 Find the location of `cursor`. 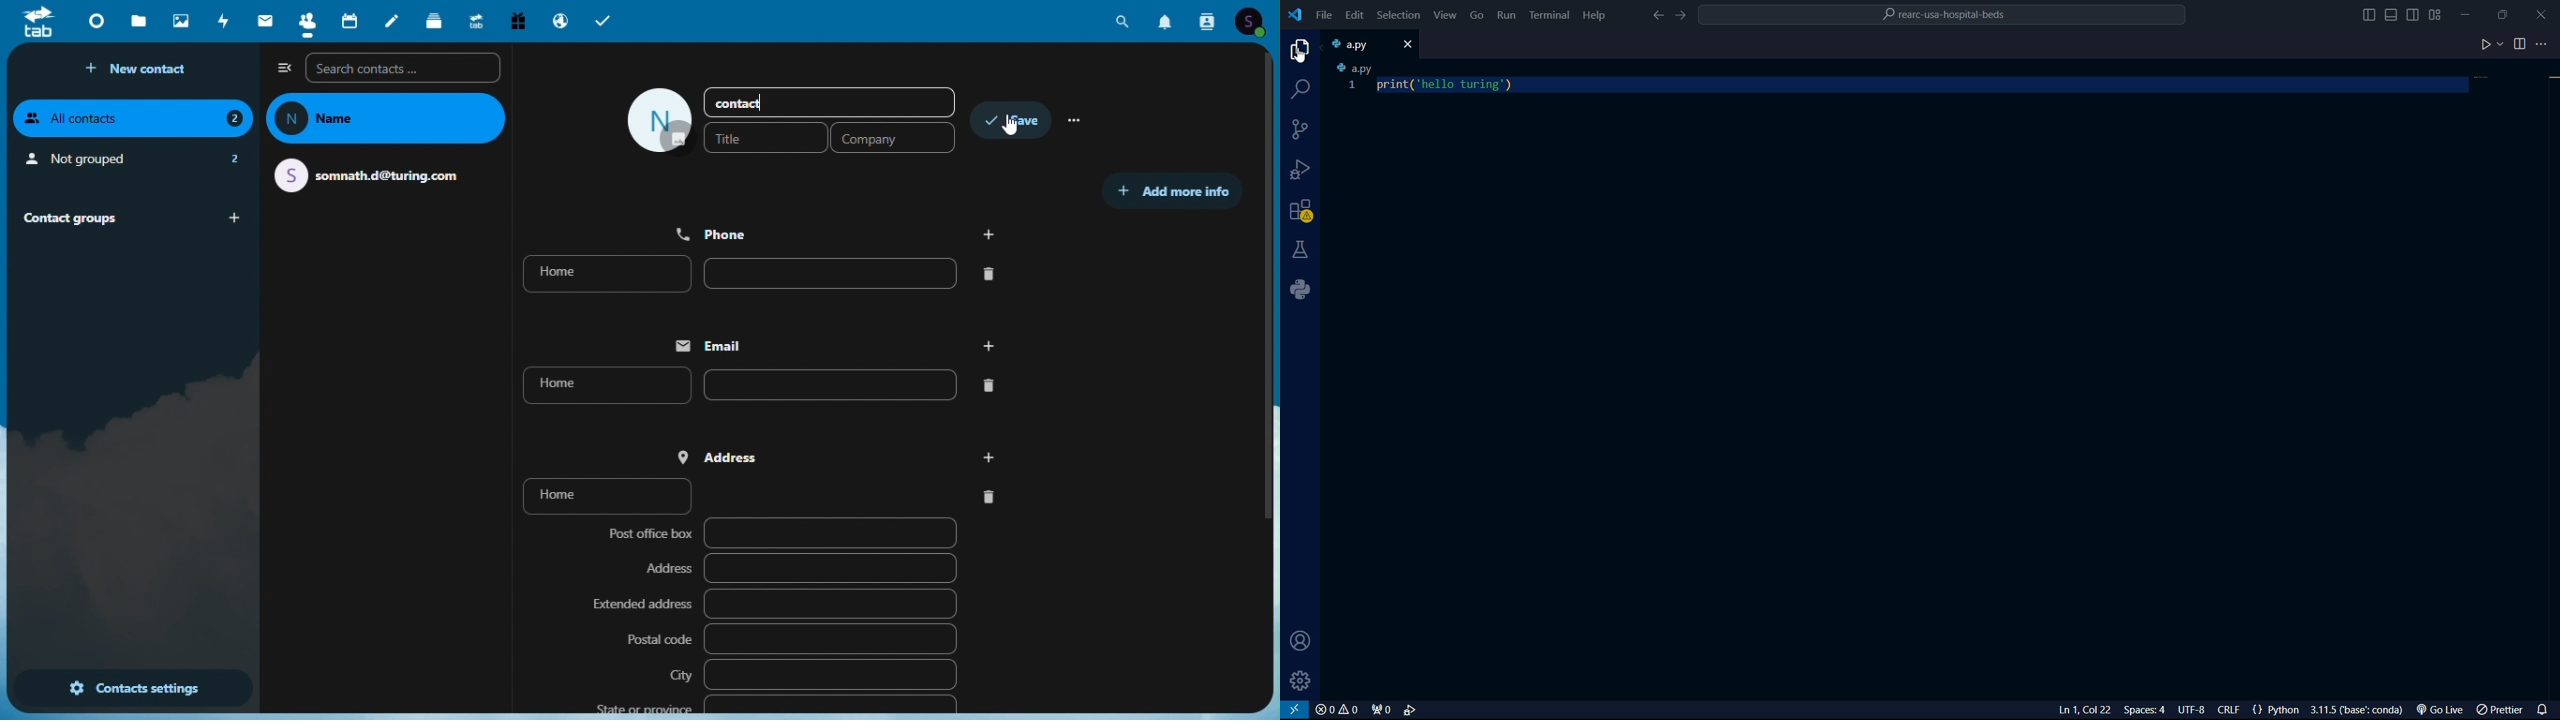

cursor is located at coordinates (1012, 129).